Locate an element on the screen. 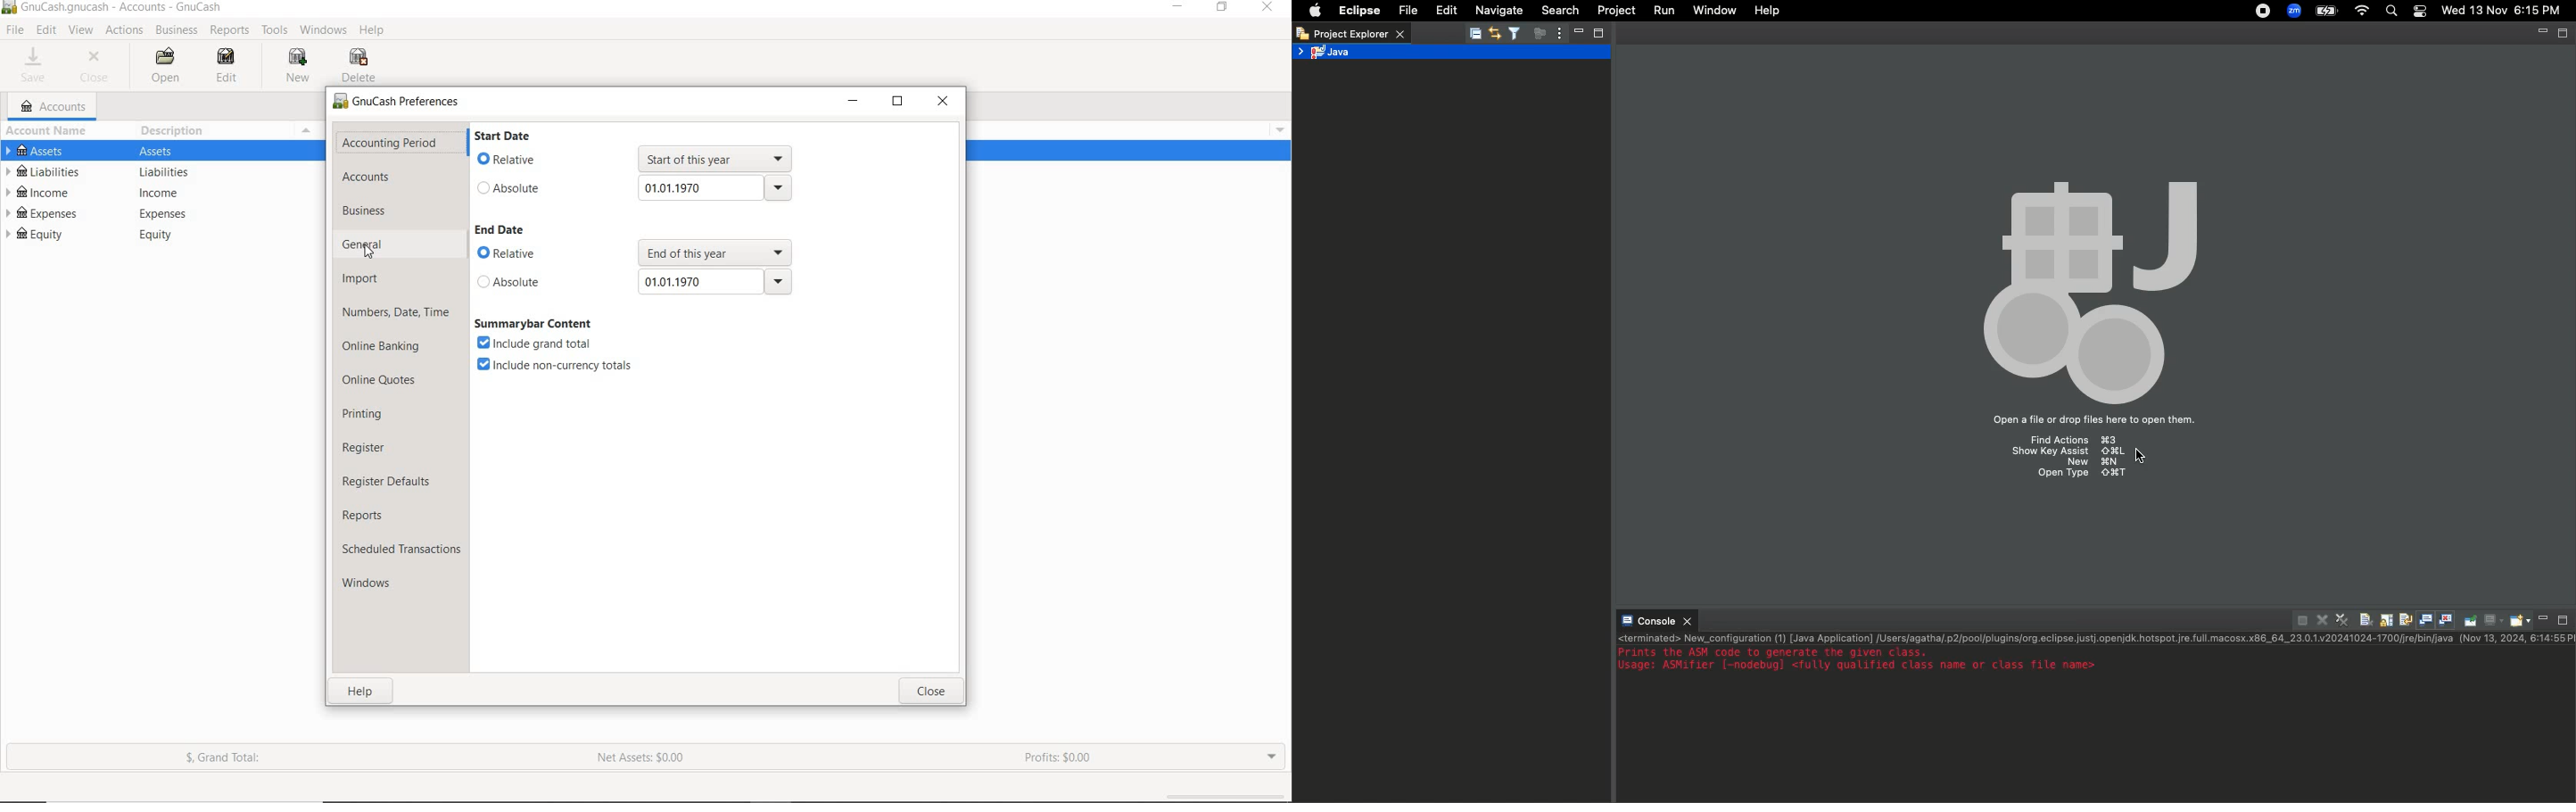 Image resolution: width=2576 pixels, height=812 pixels. HELP is located at coordinates (373, 32).